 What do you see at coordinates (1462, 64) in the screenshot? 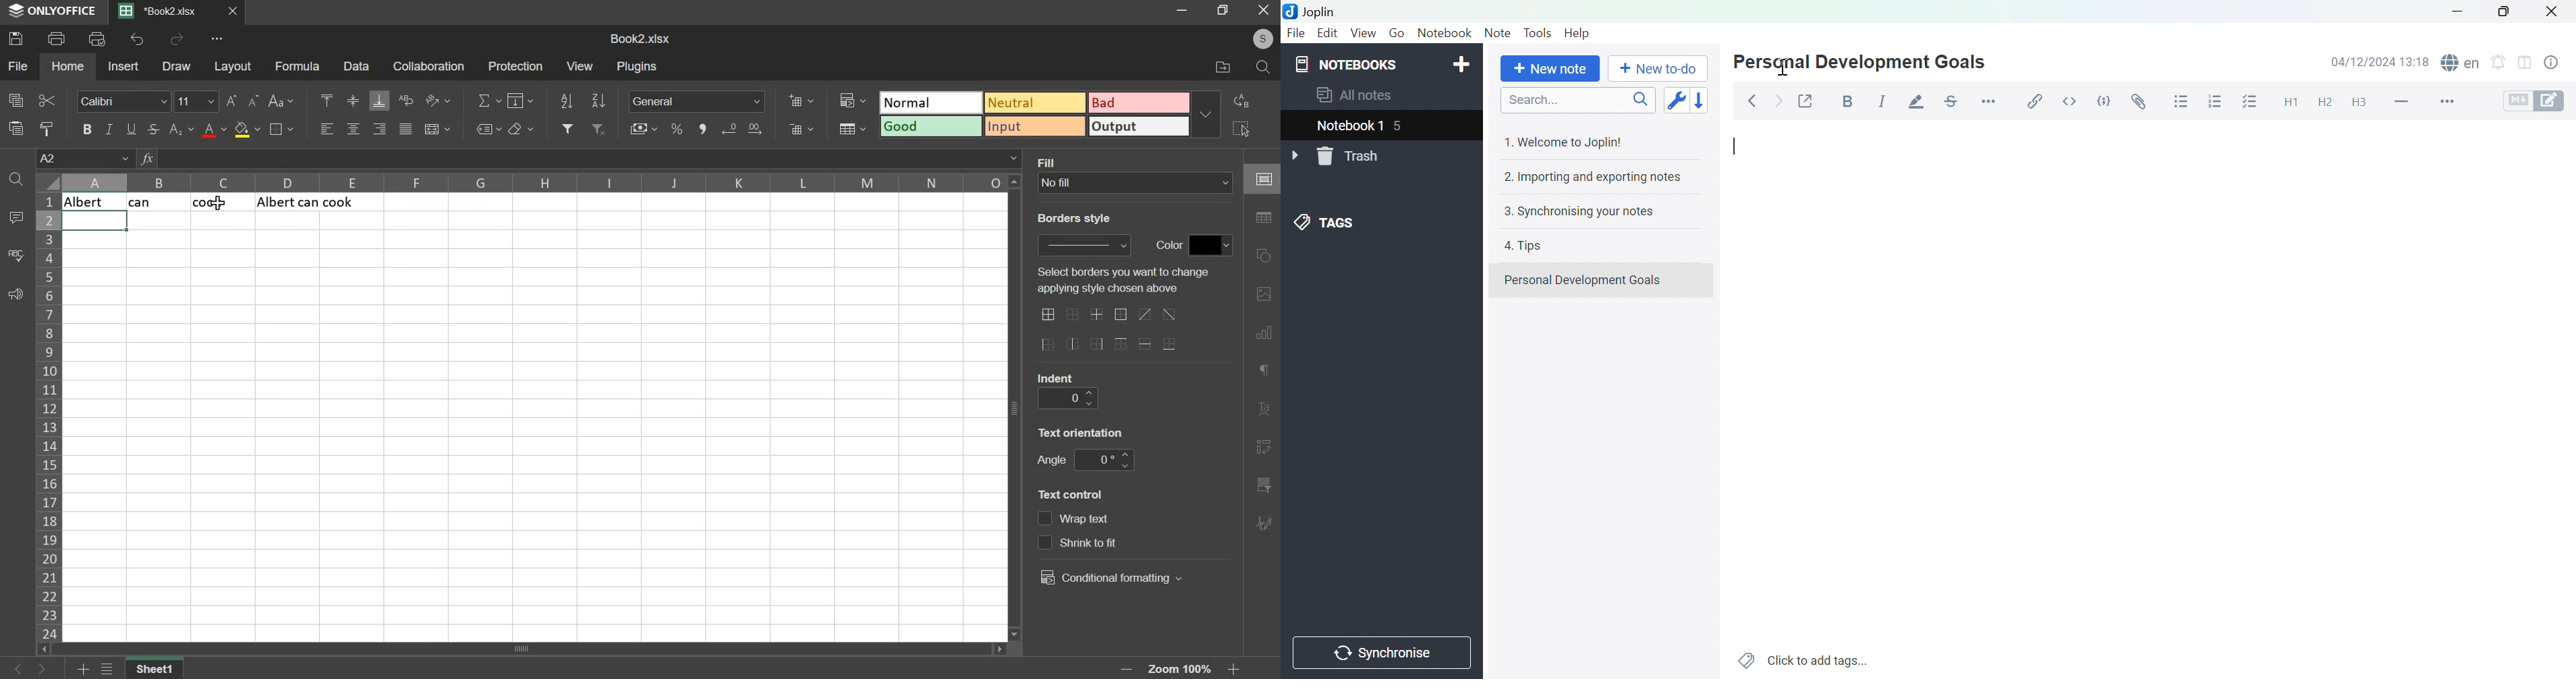
I see `Add notebook` at bounding box center [1462, 64].